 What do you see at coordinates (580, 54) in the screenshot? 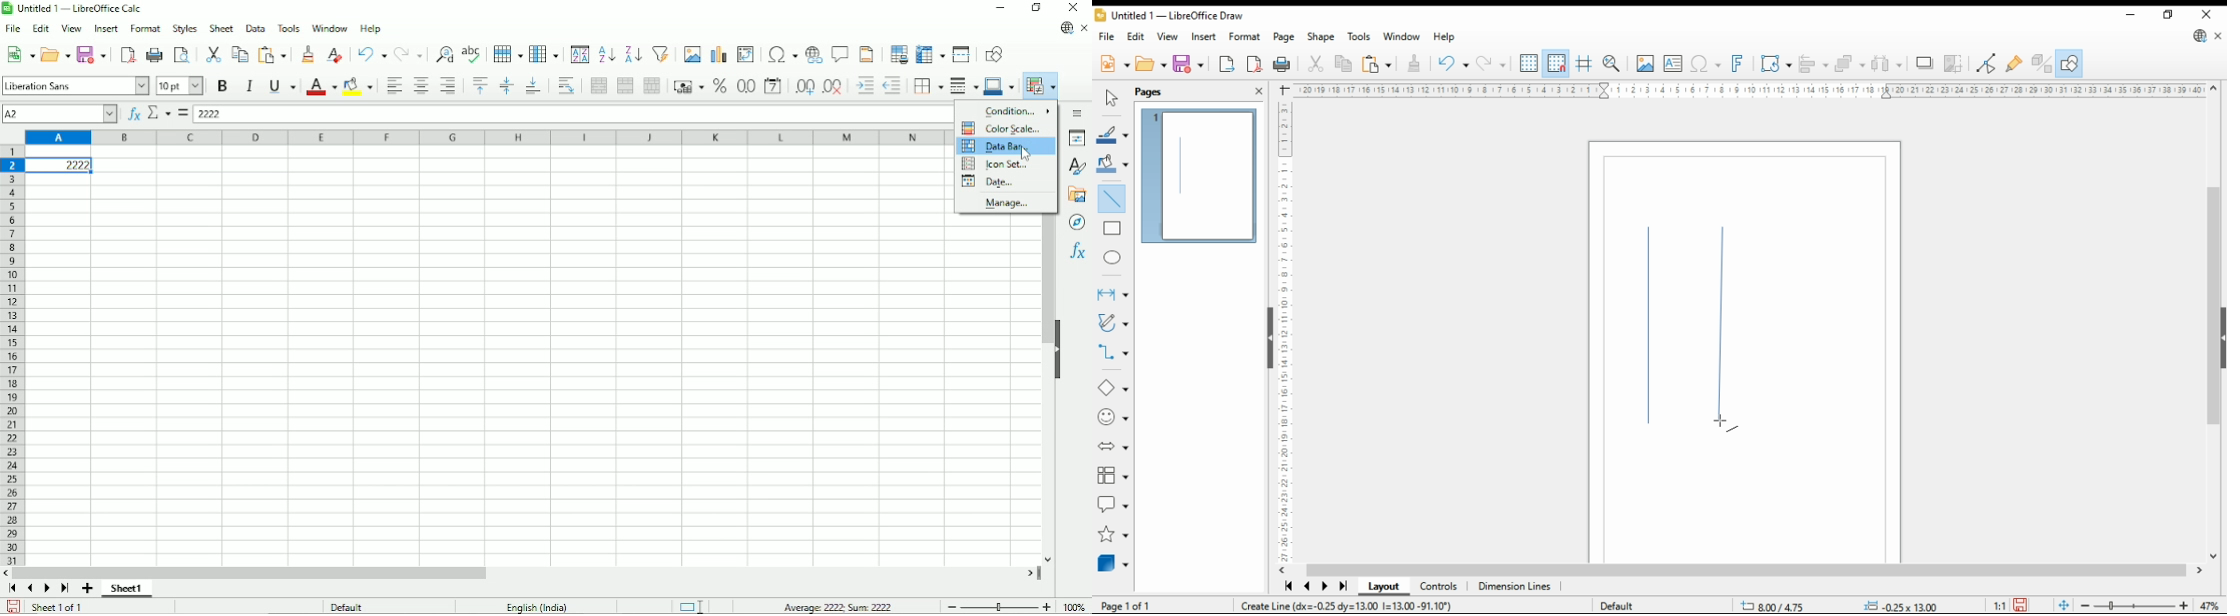
I see `Sort` at bounding box center [580, 54].